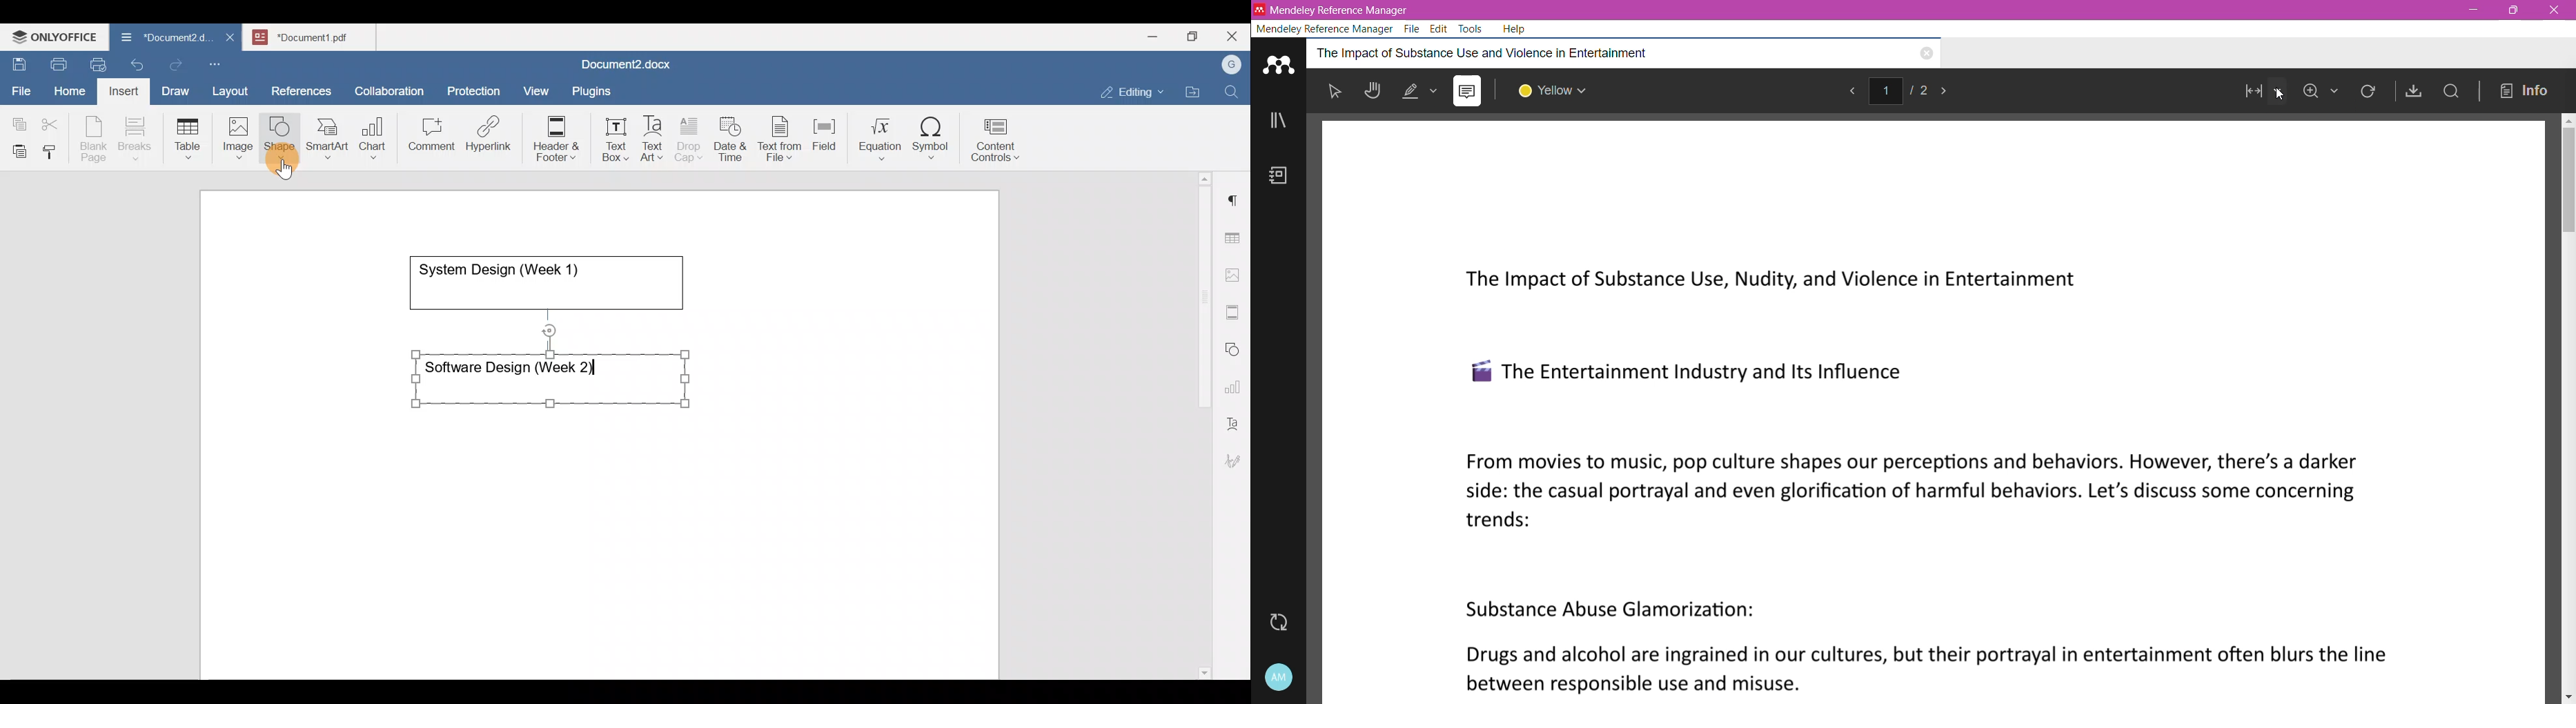 The width and height of the screenshot is (2576, 728). Describe the element at coordinates (1326, 28) in the screenshot. I see `Mendeley Reference Manager` at that location.